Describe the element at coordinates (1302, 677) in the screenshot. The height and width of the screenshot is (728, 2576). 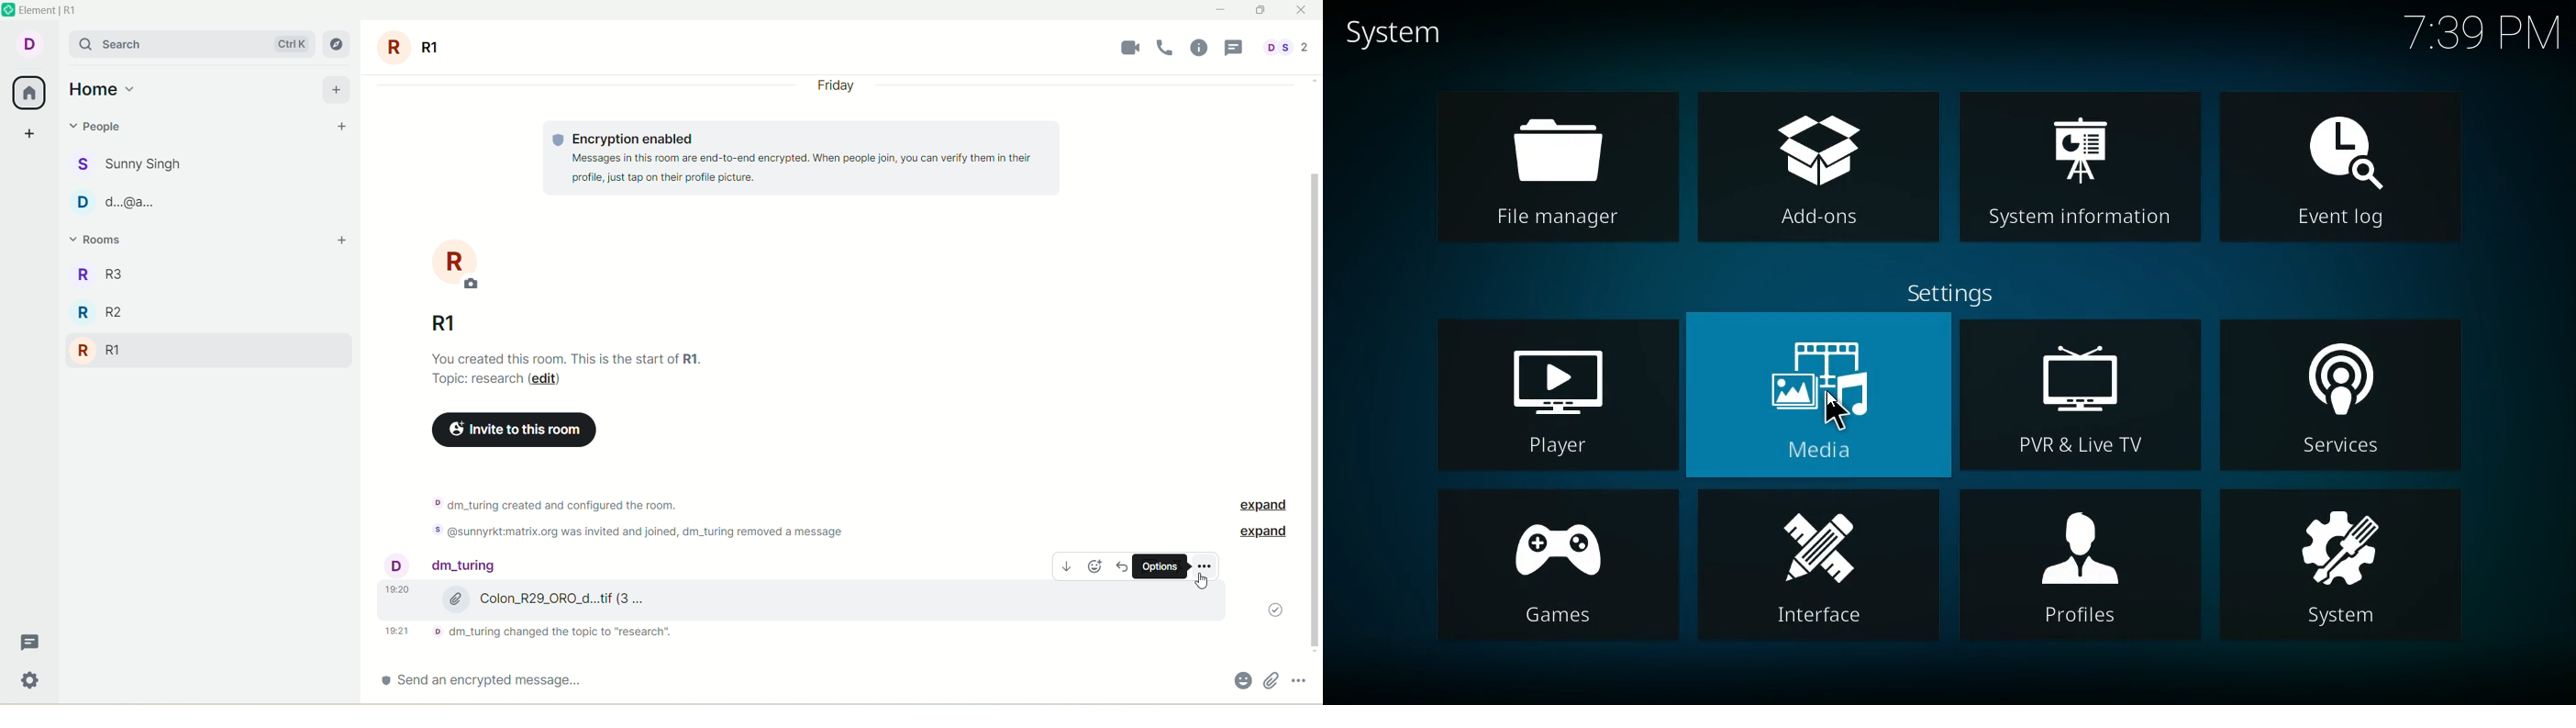
I see `options` at that location.